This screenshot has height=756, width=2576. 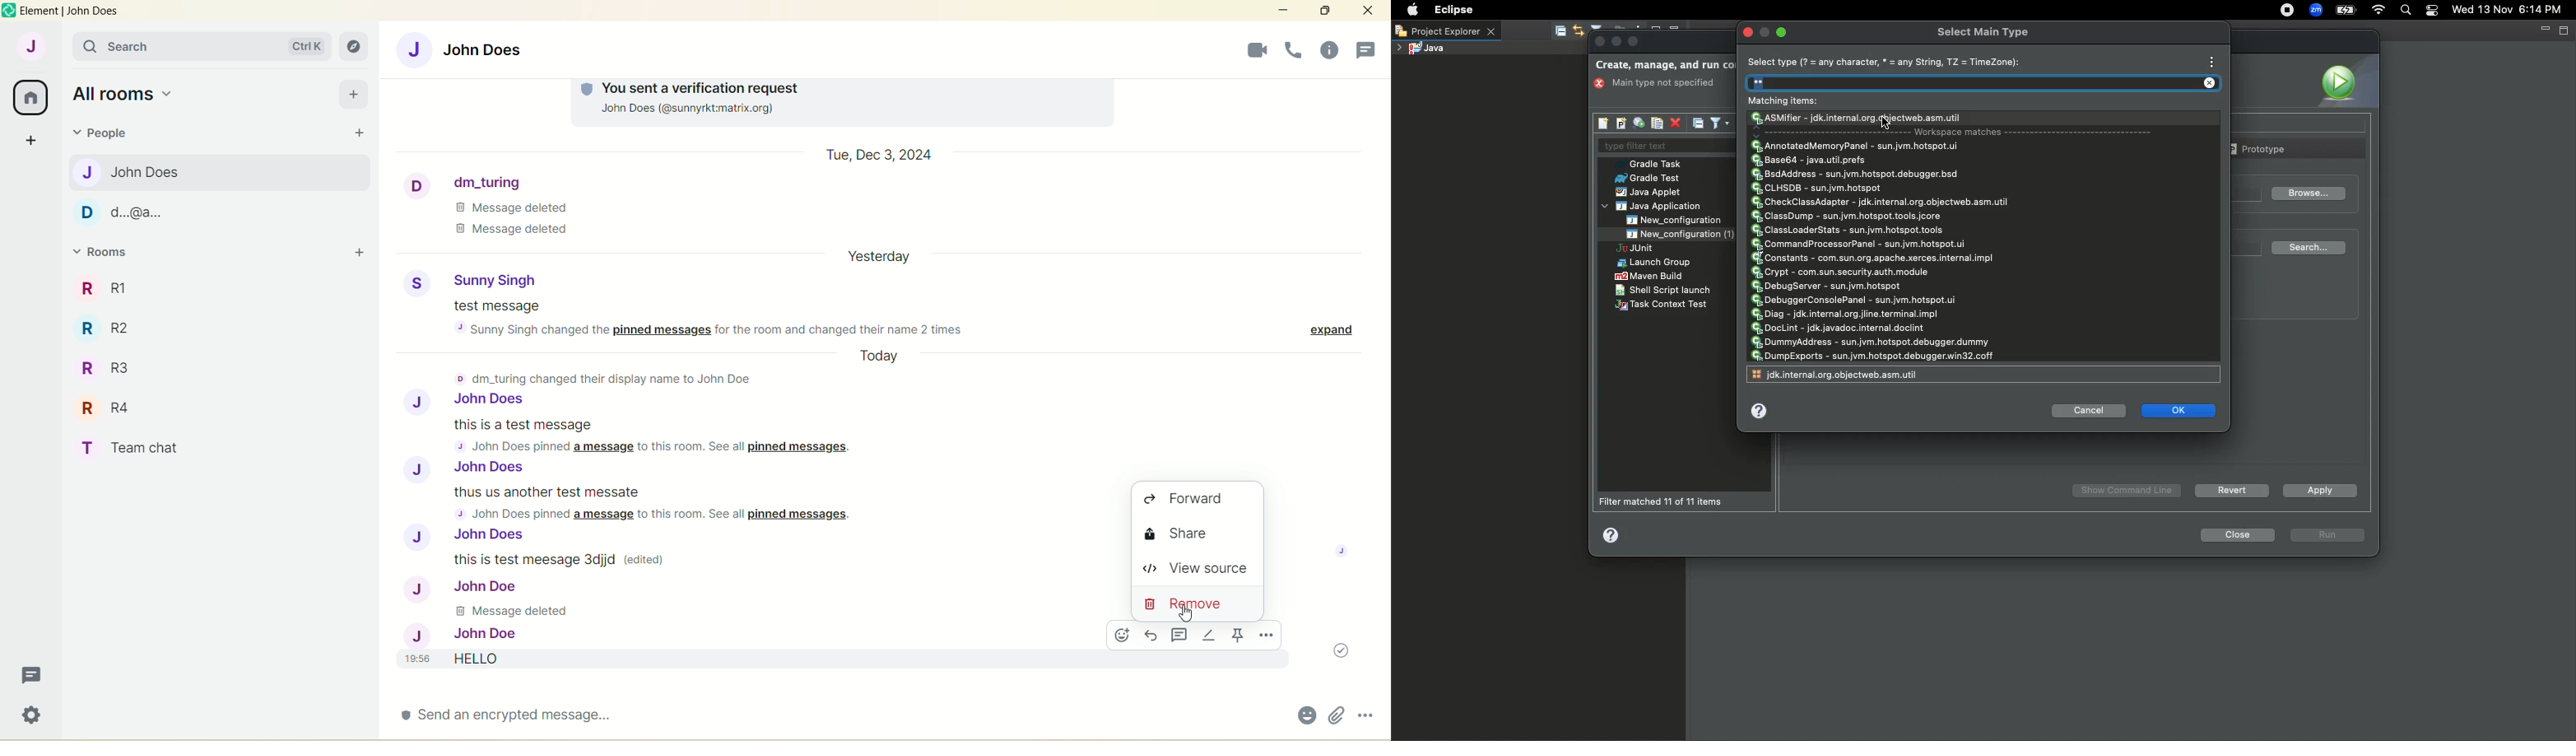 I want to click on Java application, so click(x=1653, y=207).